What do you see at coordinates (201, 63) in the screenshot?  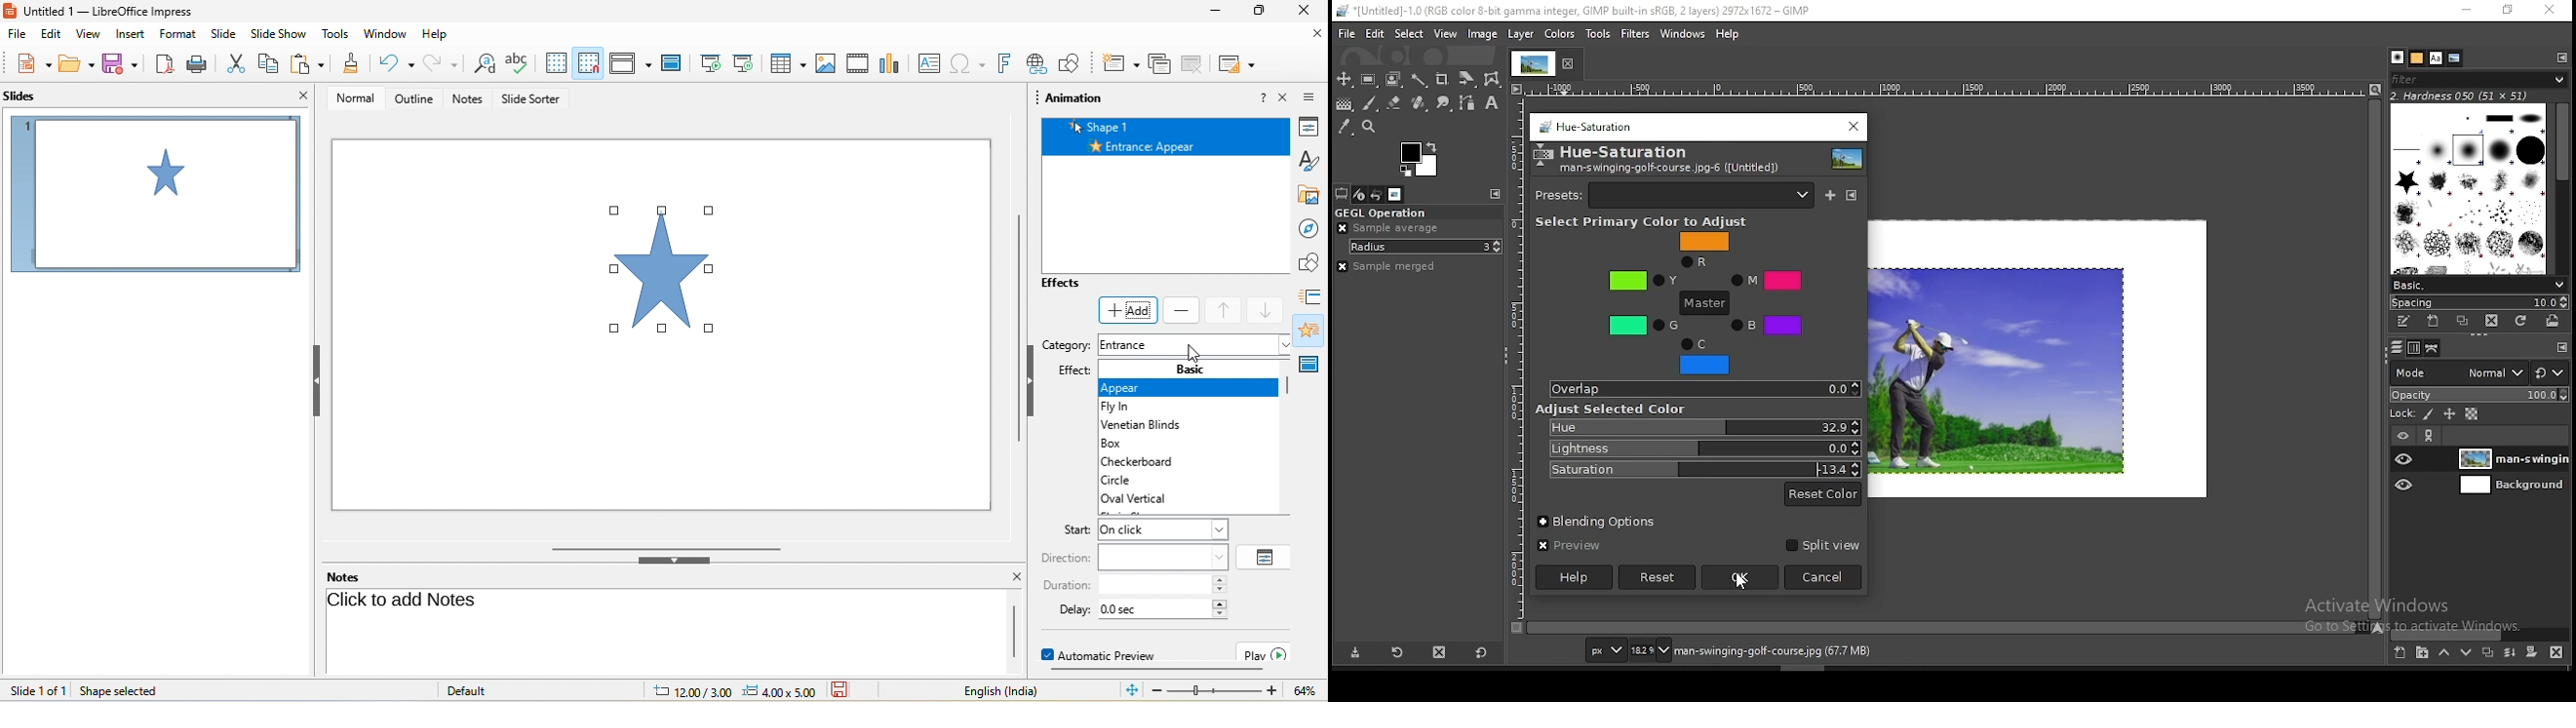 I see `print` at bounding box center [201, 63].